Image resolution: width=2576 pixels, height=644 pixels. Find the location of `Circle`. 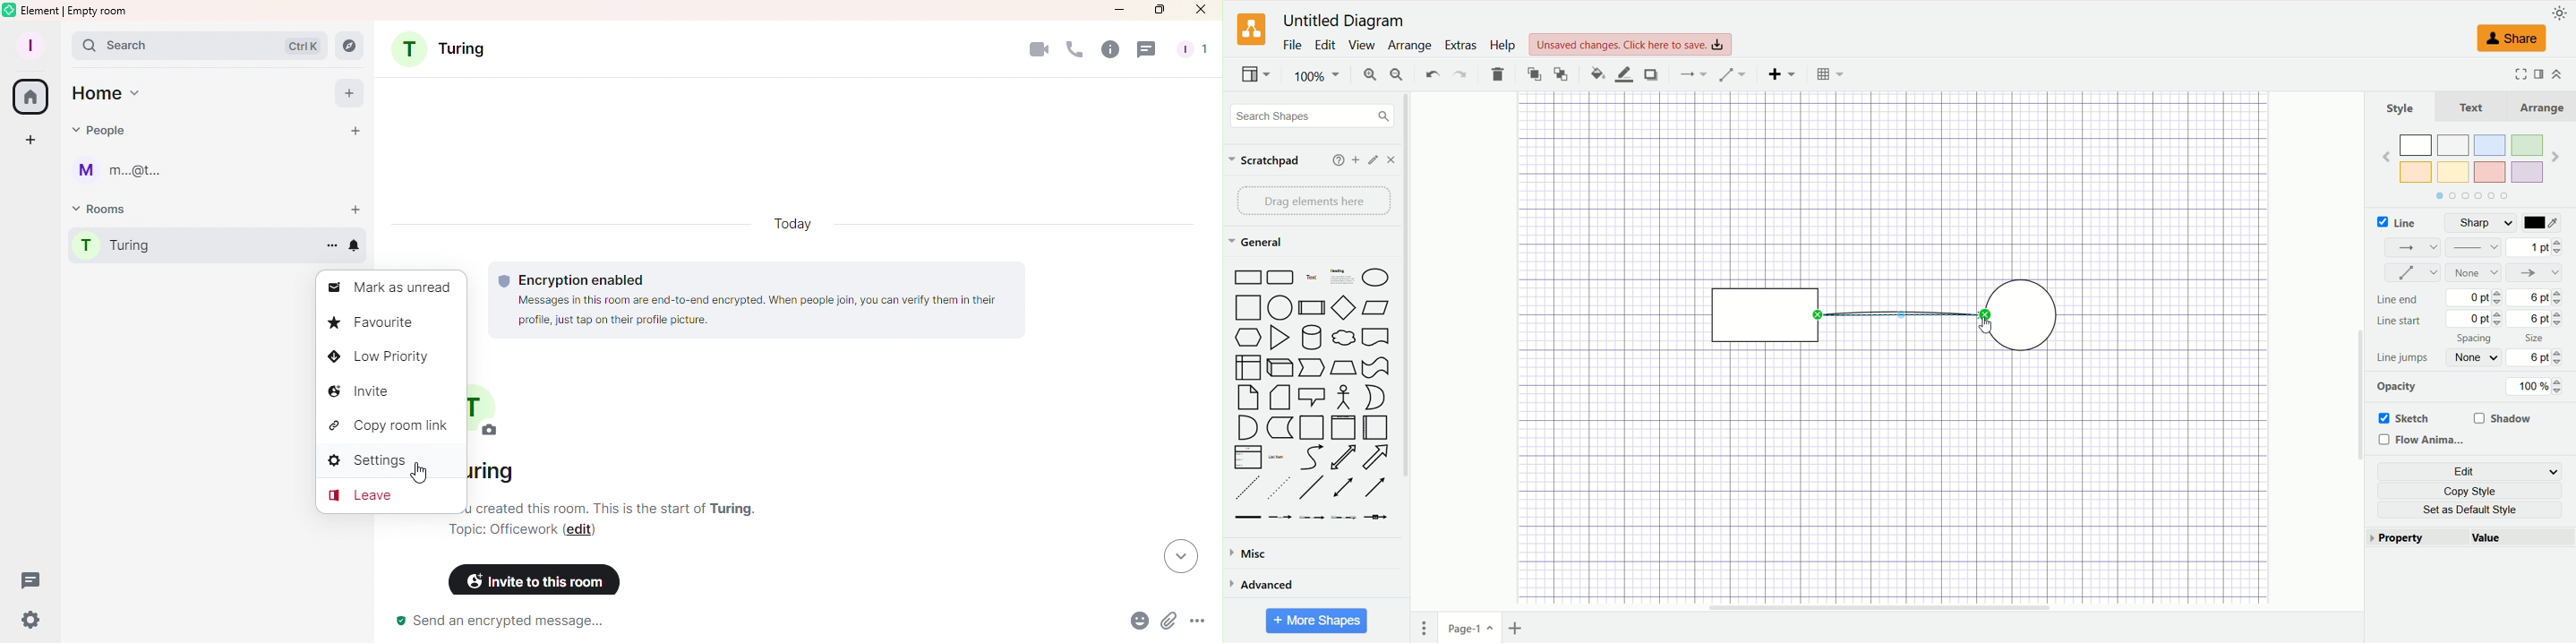

Circle is located at coordinates (1282, 307).